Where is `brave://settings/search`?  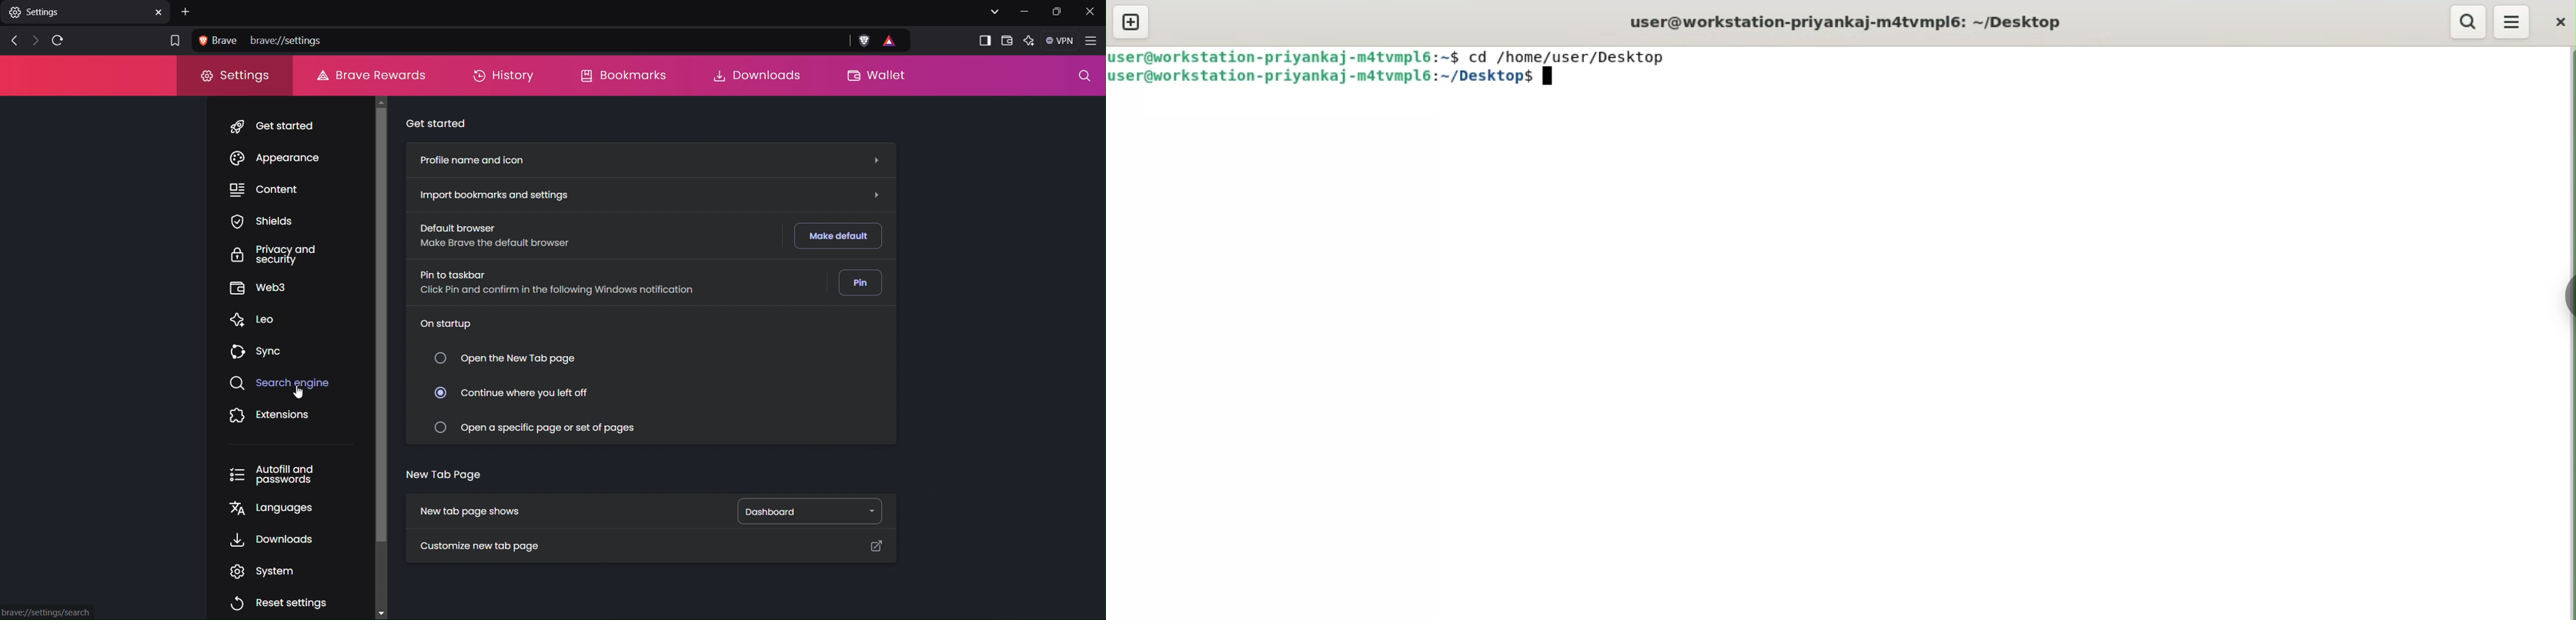 brave://settings/search is located at coordinates (47, 612).